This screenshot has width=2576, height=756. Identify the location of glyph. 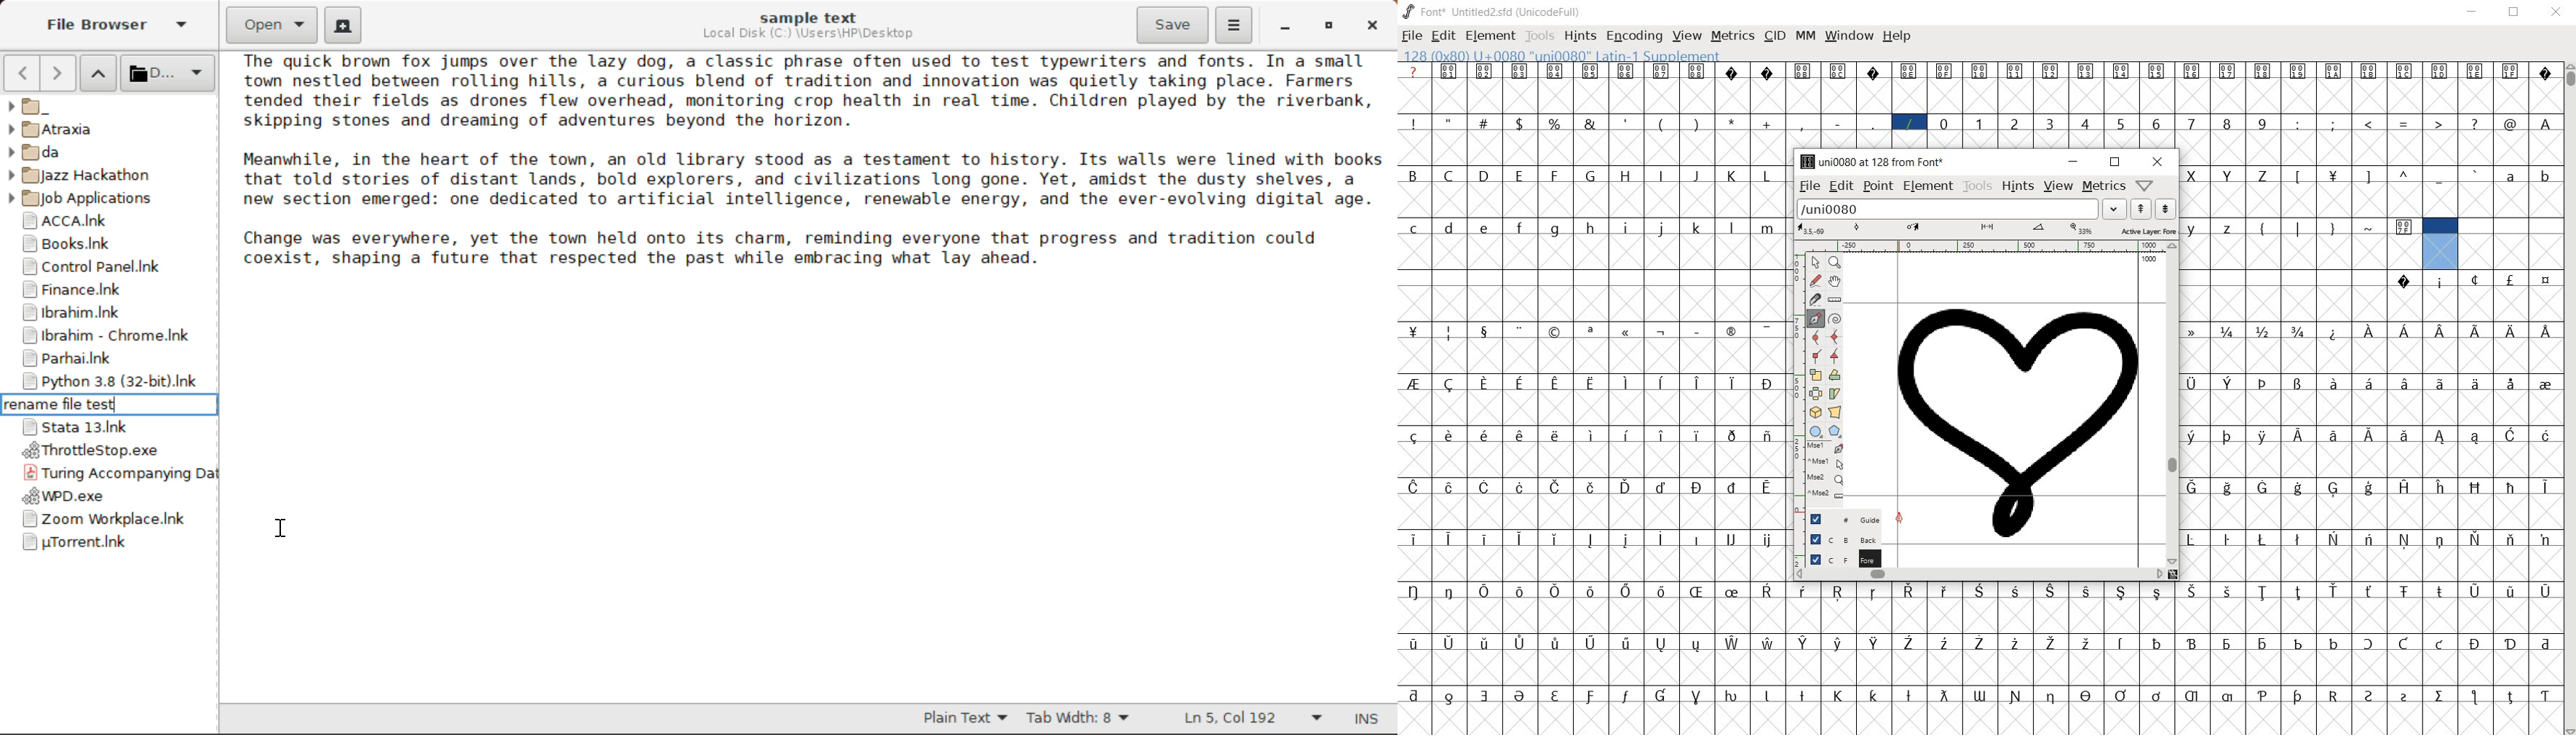
(2015, 124).